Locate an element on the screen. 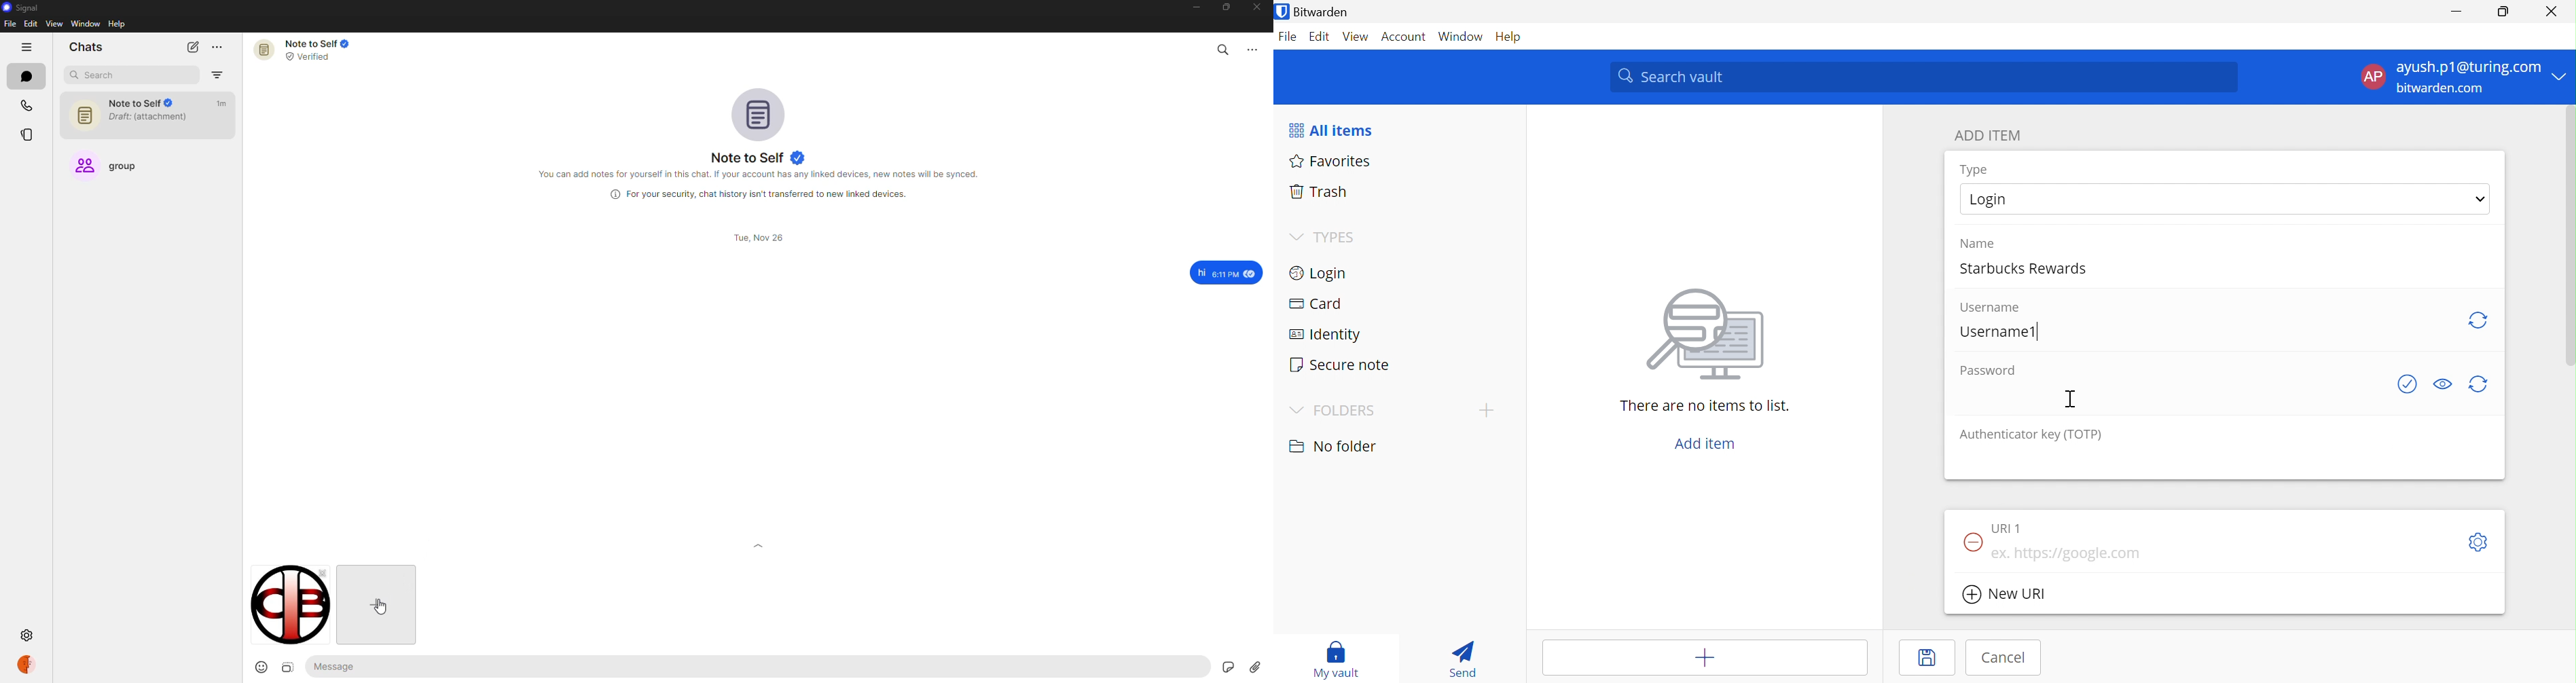 The width and height of the screenshot is (2576, 700). FOLDERS is located at coordinates (1345, 412).